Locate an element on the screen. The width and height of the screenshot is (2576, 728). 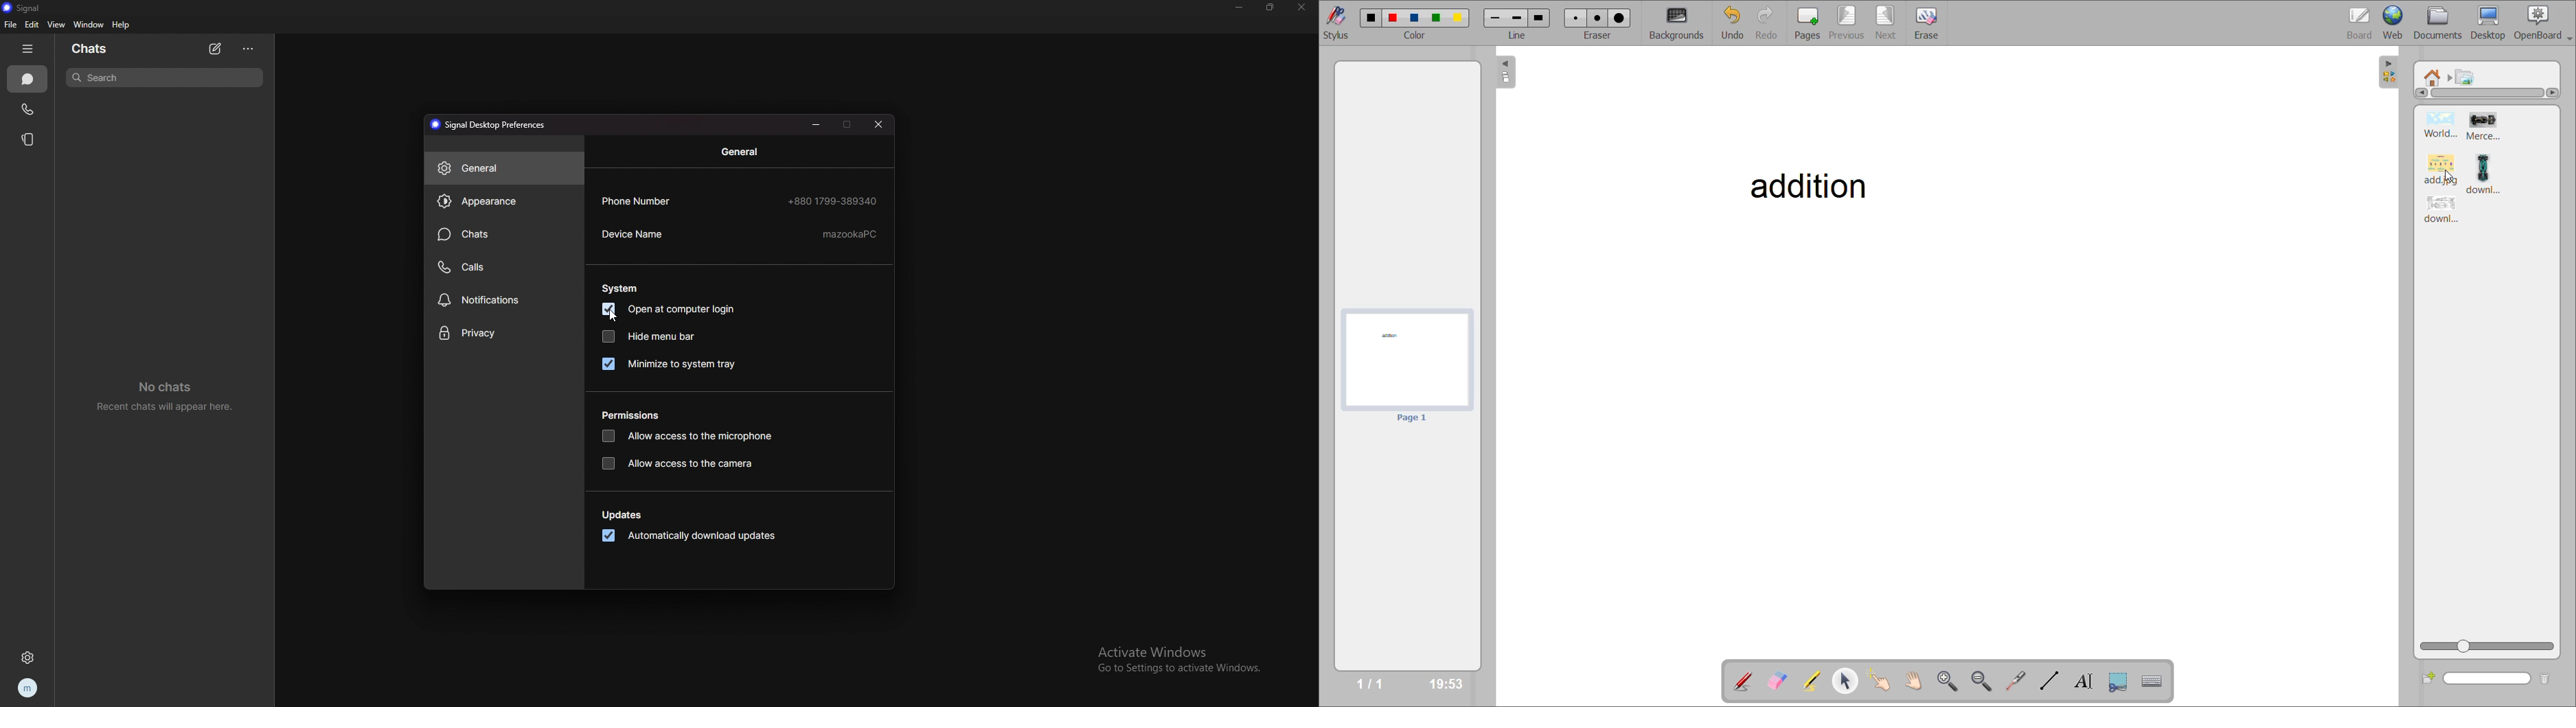
minimize is located at coordinates (1240, 8).